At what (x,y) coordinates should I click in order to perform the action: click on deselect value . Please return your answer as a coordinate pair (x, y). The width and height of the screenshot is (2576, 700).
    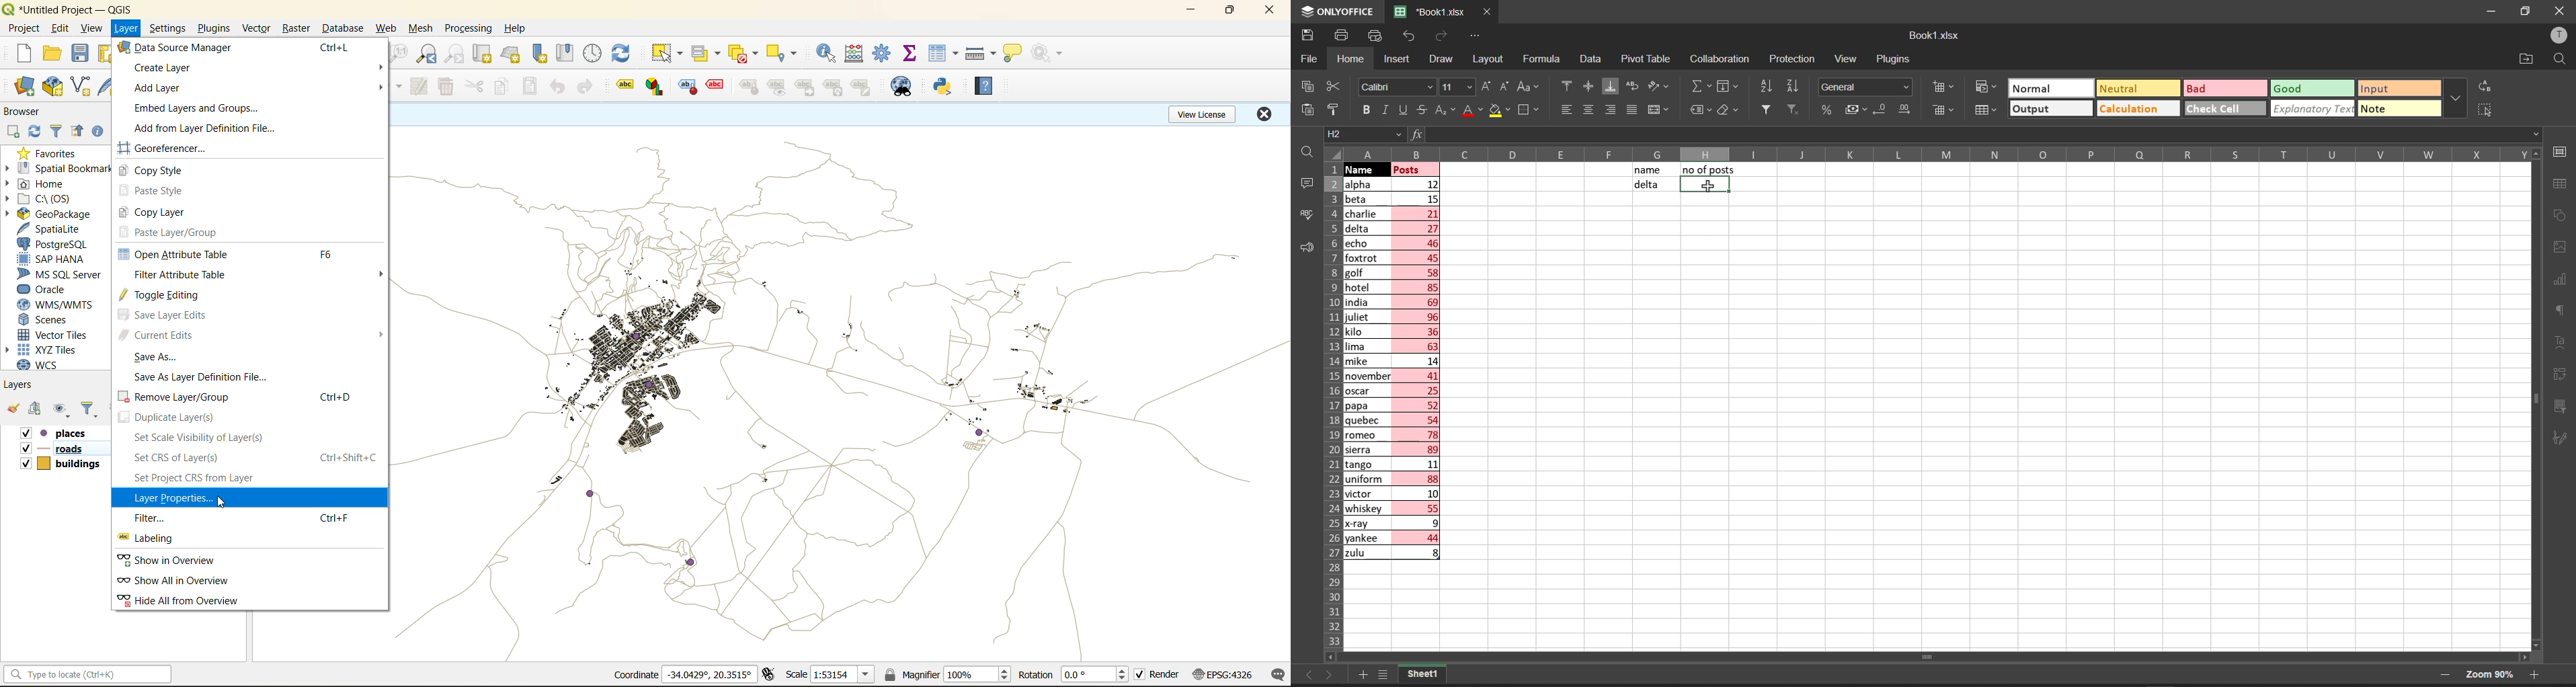
    Looking at the image, I should click on (743, 56).